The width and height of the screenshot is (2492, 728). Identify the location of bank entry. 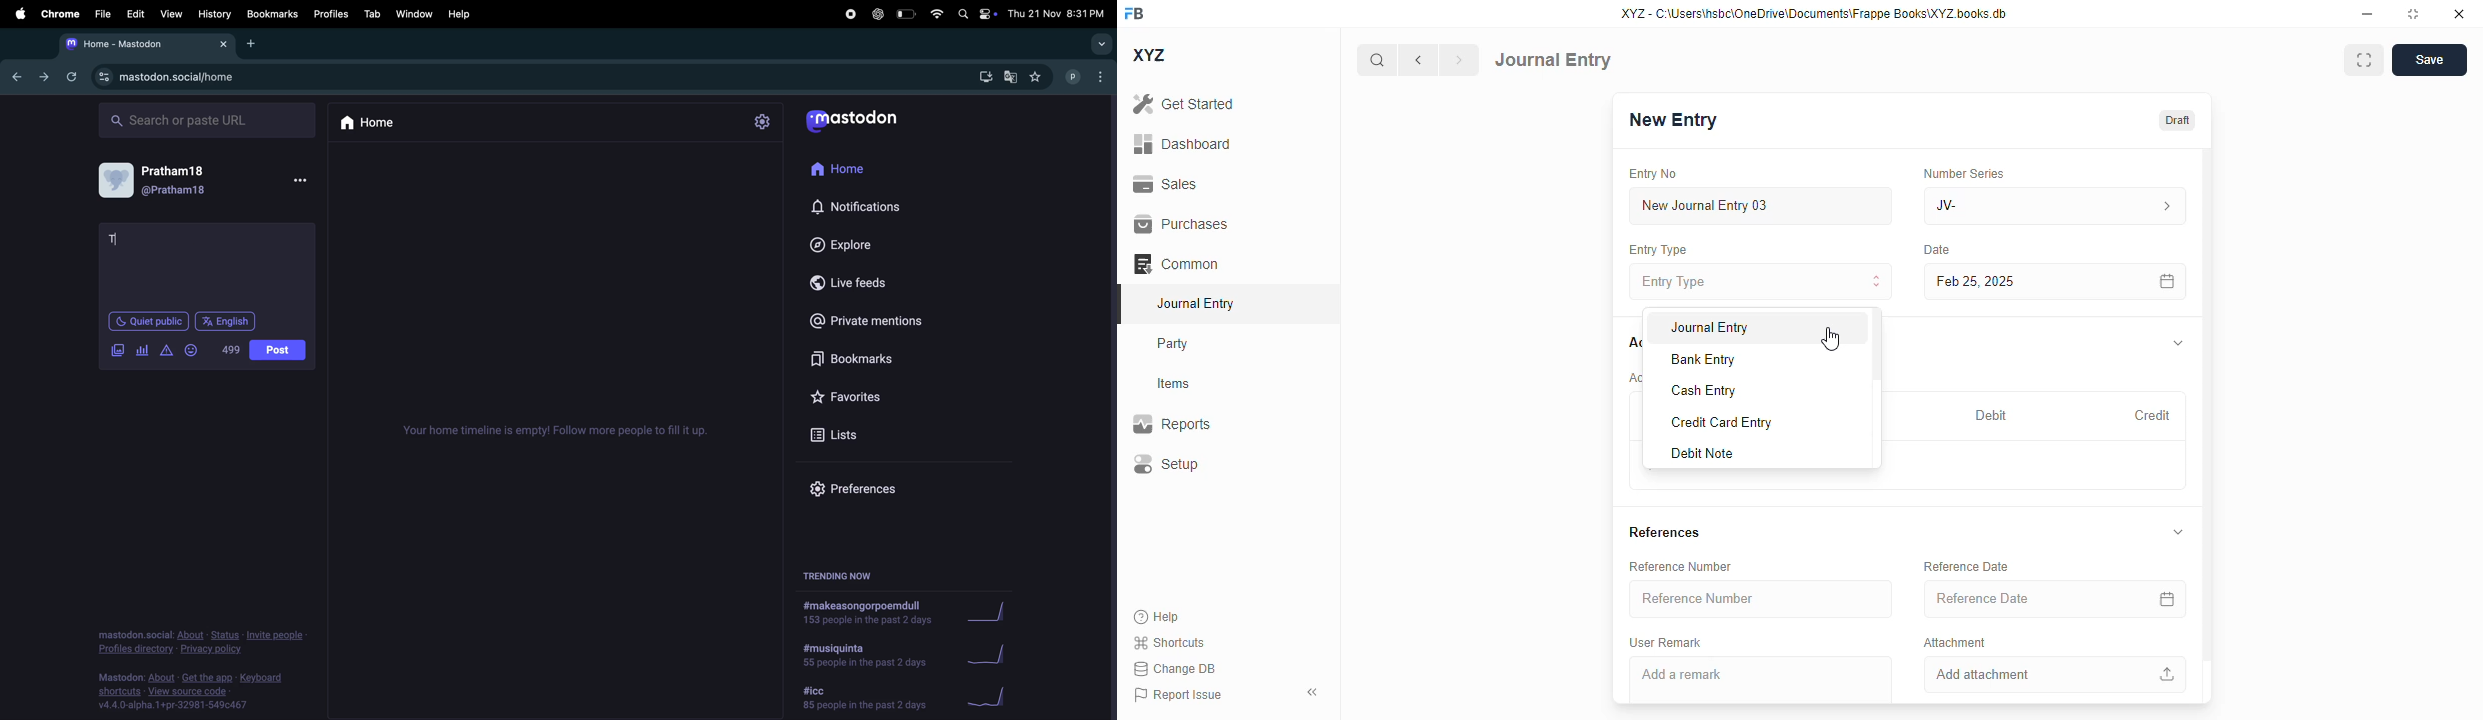
(1704, 359).